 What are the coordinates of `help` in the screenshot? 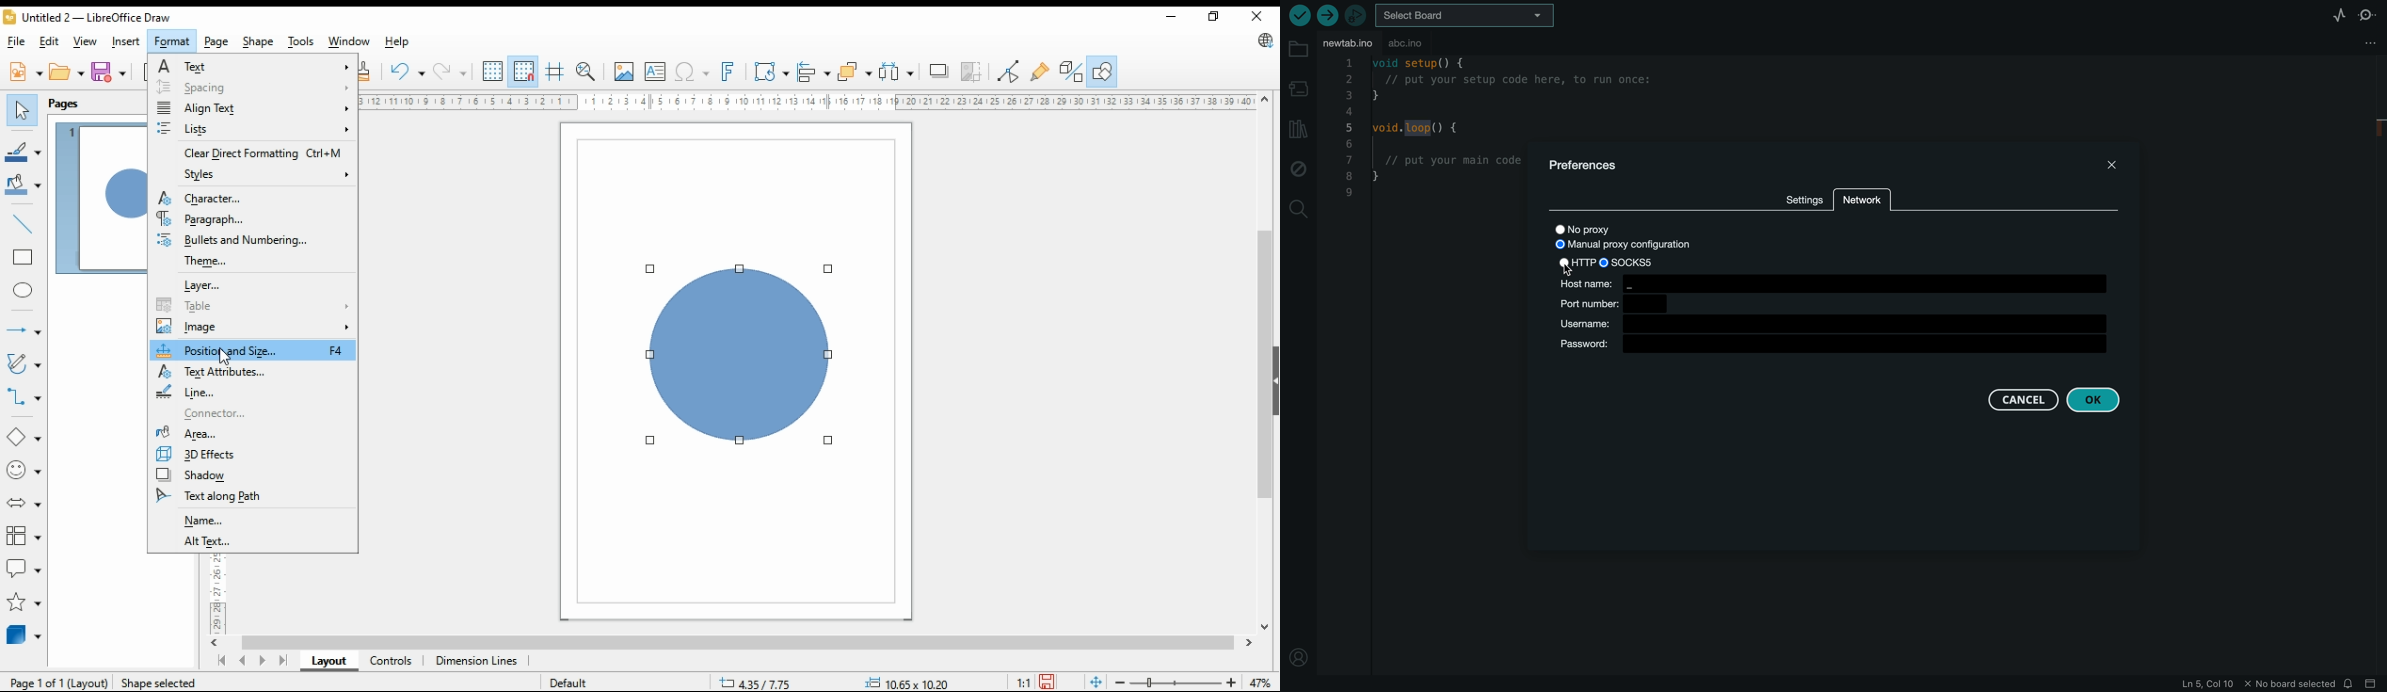 It's located at (400, 42).